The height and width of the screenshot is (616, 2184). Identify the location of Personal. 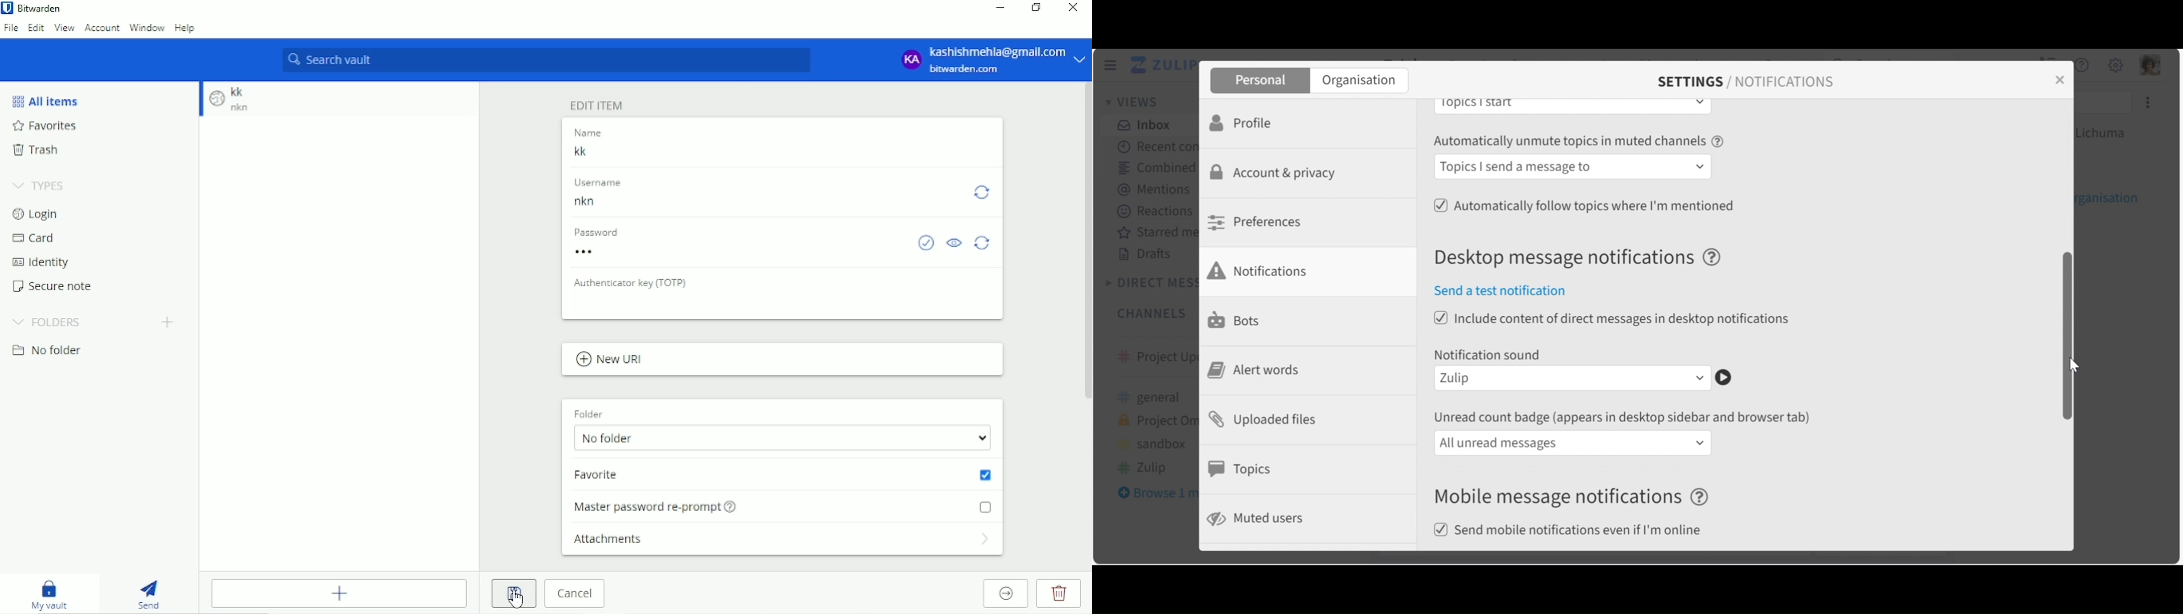
(1259, 81).